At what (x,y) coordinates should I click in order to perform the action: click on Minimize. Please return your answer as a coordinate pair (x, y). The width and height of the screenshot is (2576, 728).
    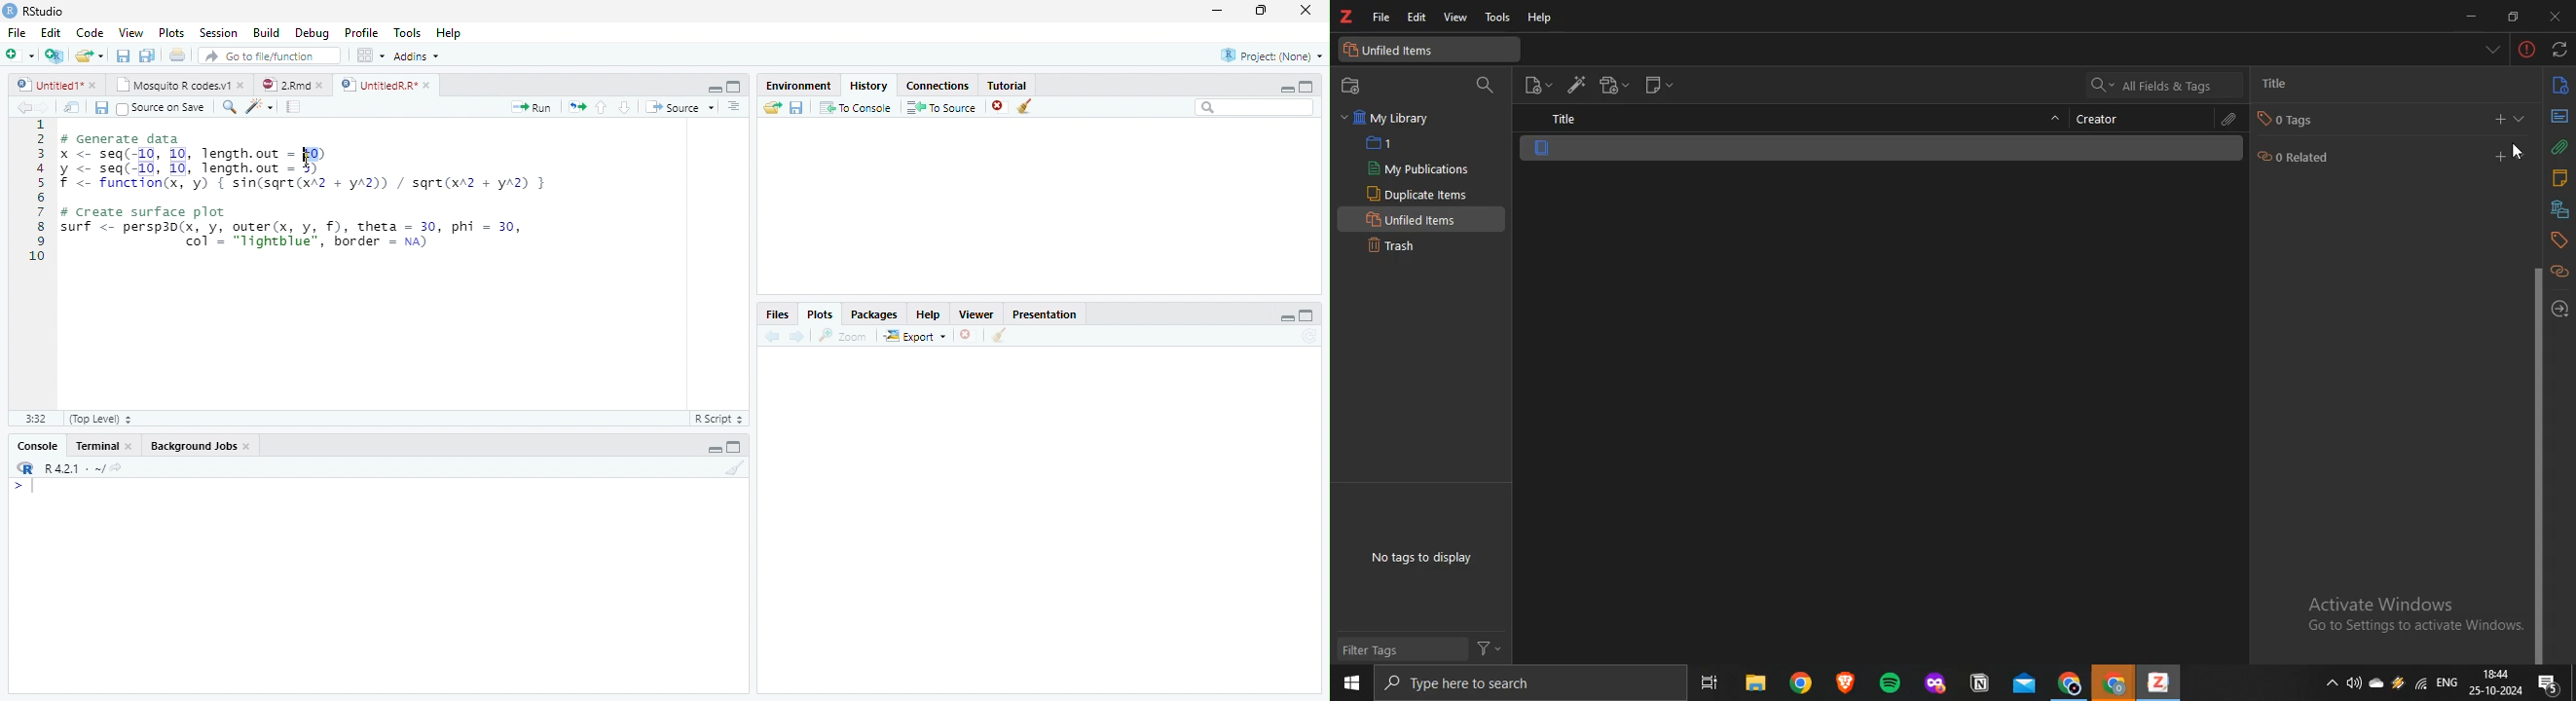
    Looking at the image, I should click on (713, 89).